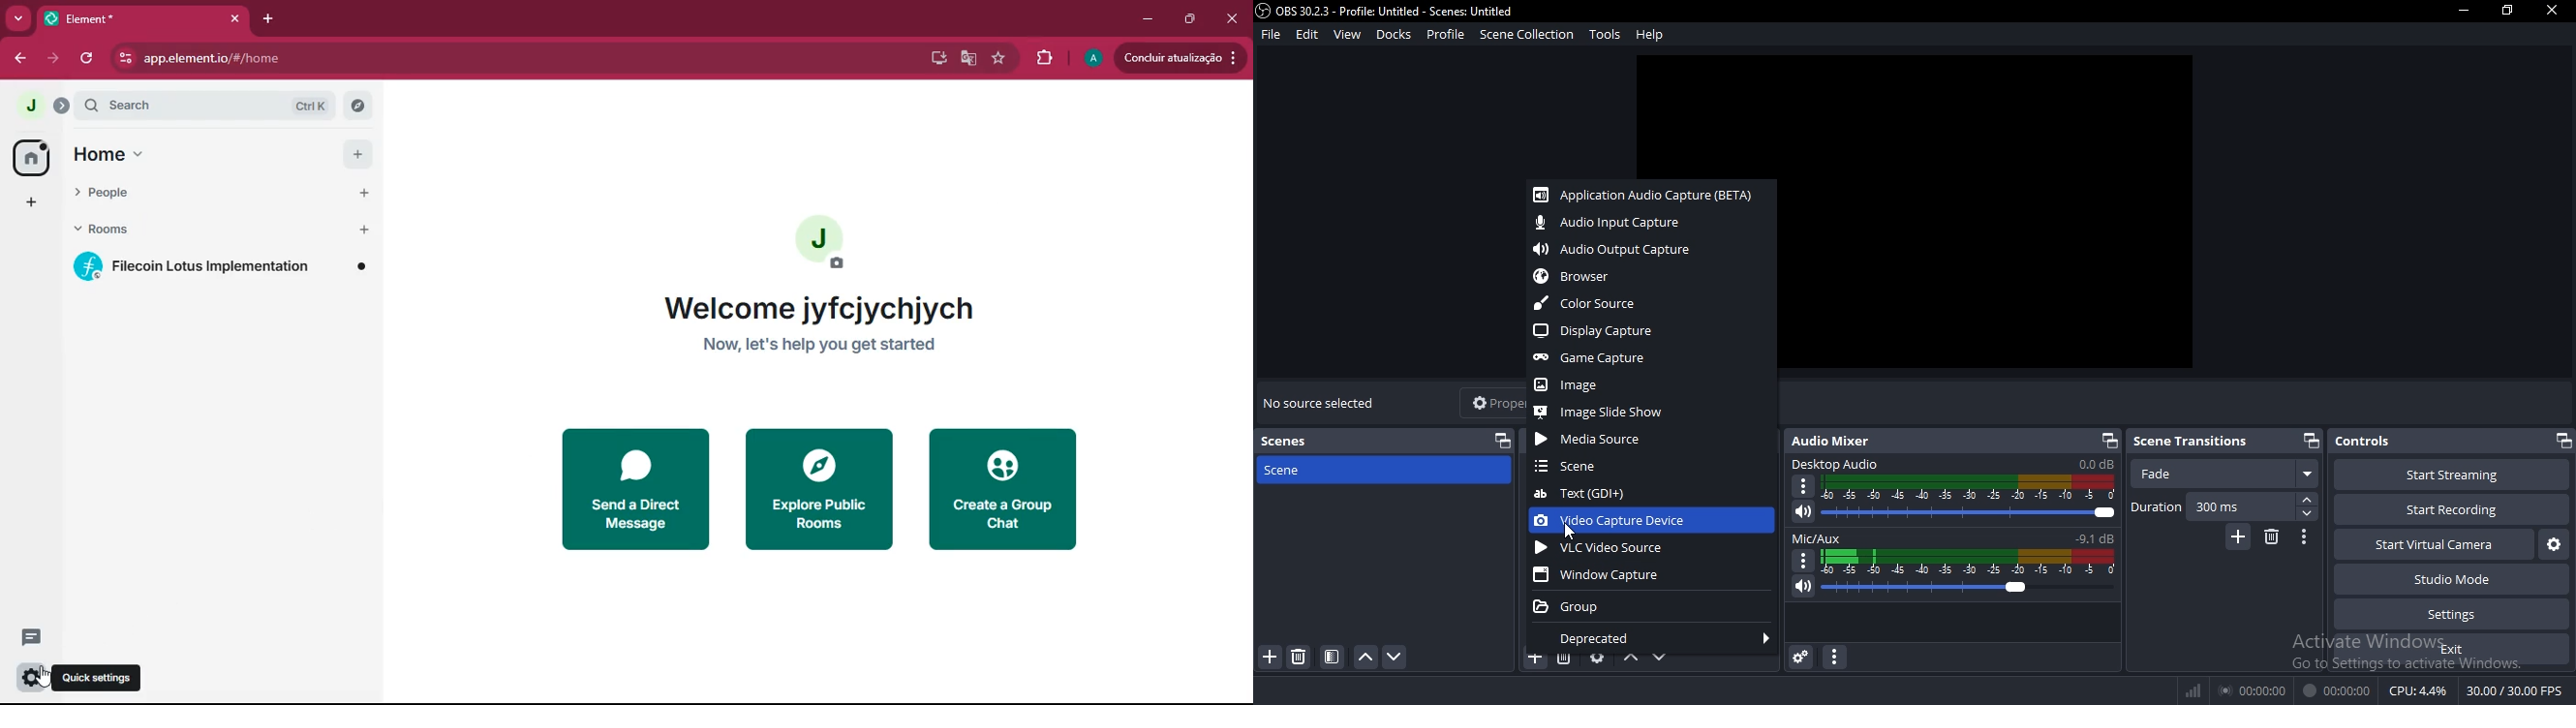 The image size is (2576, 728). I want to click on color source, so click(1593, 301).